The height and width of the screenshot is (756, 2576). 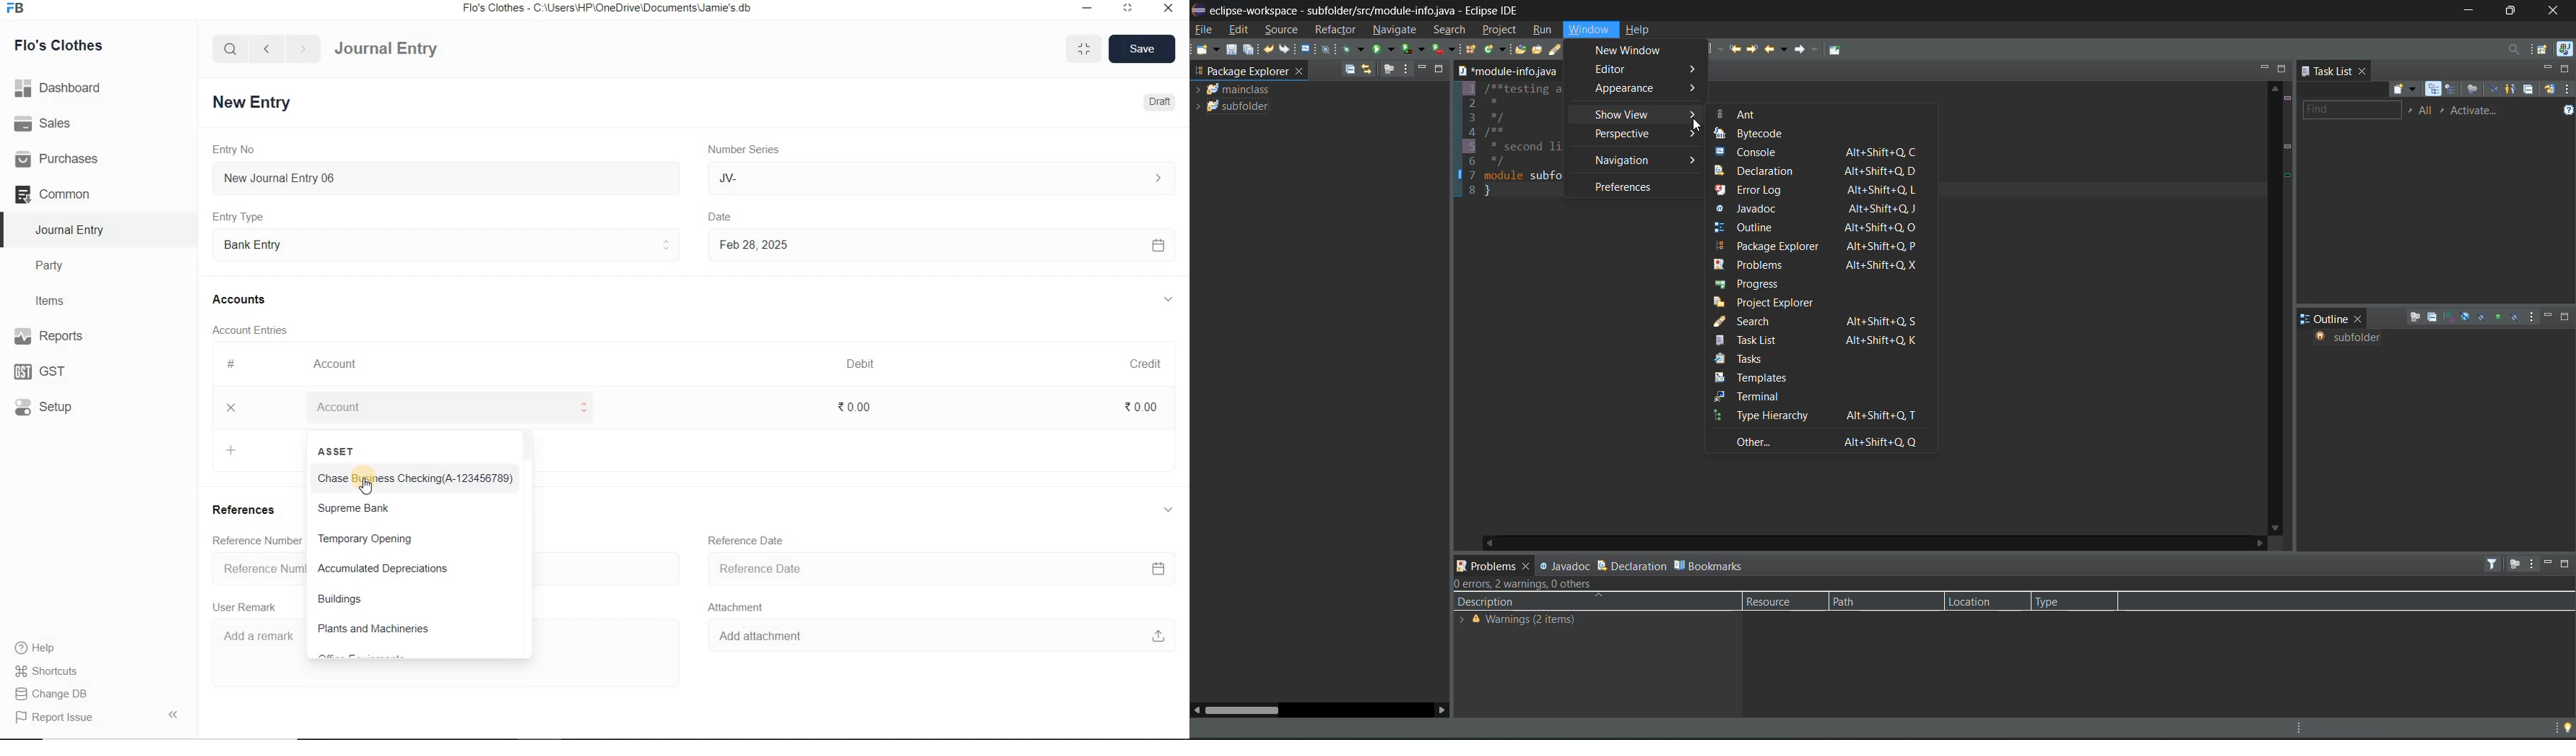 I want to click on Chase Business Checking(A-123456789), so click(x=415, y=478).